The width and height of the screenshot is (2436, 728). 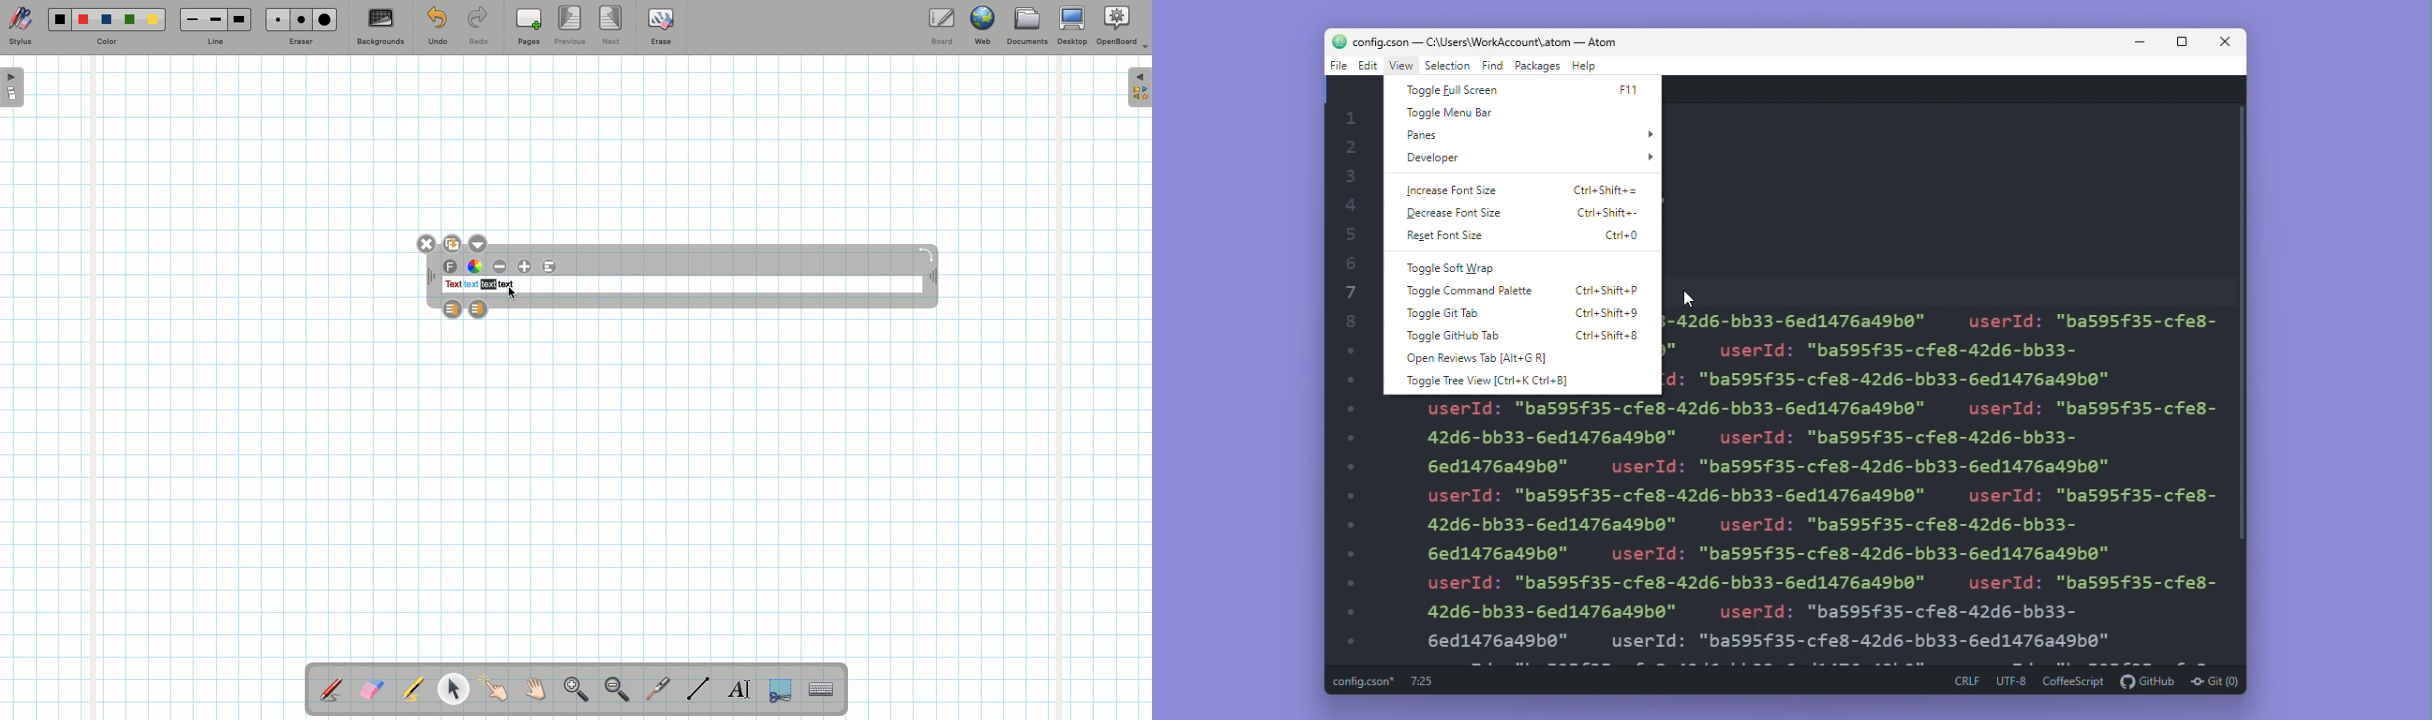 What do you see at coordinates (1604, 191) in the screenshot?
I see `ctrl+shift+=` at bounding box center [1604, 191].